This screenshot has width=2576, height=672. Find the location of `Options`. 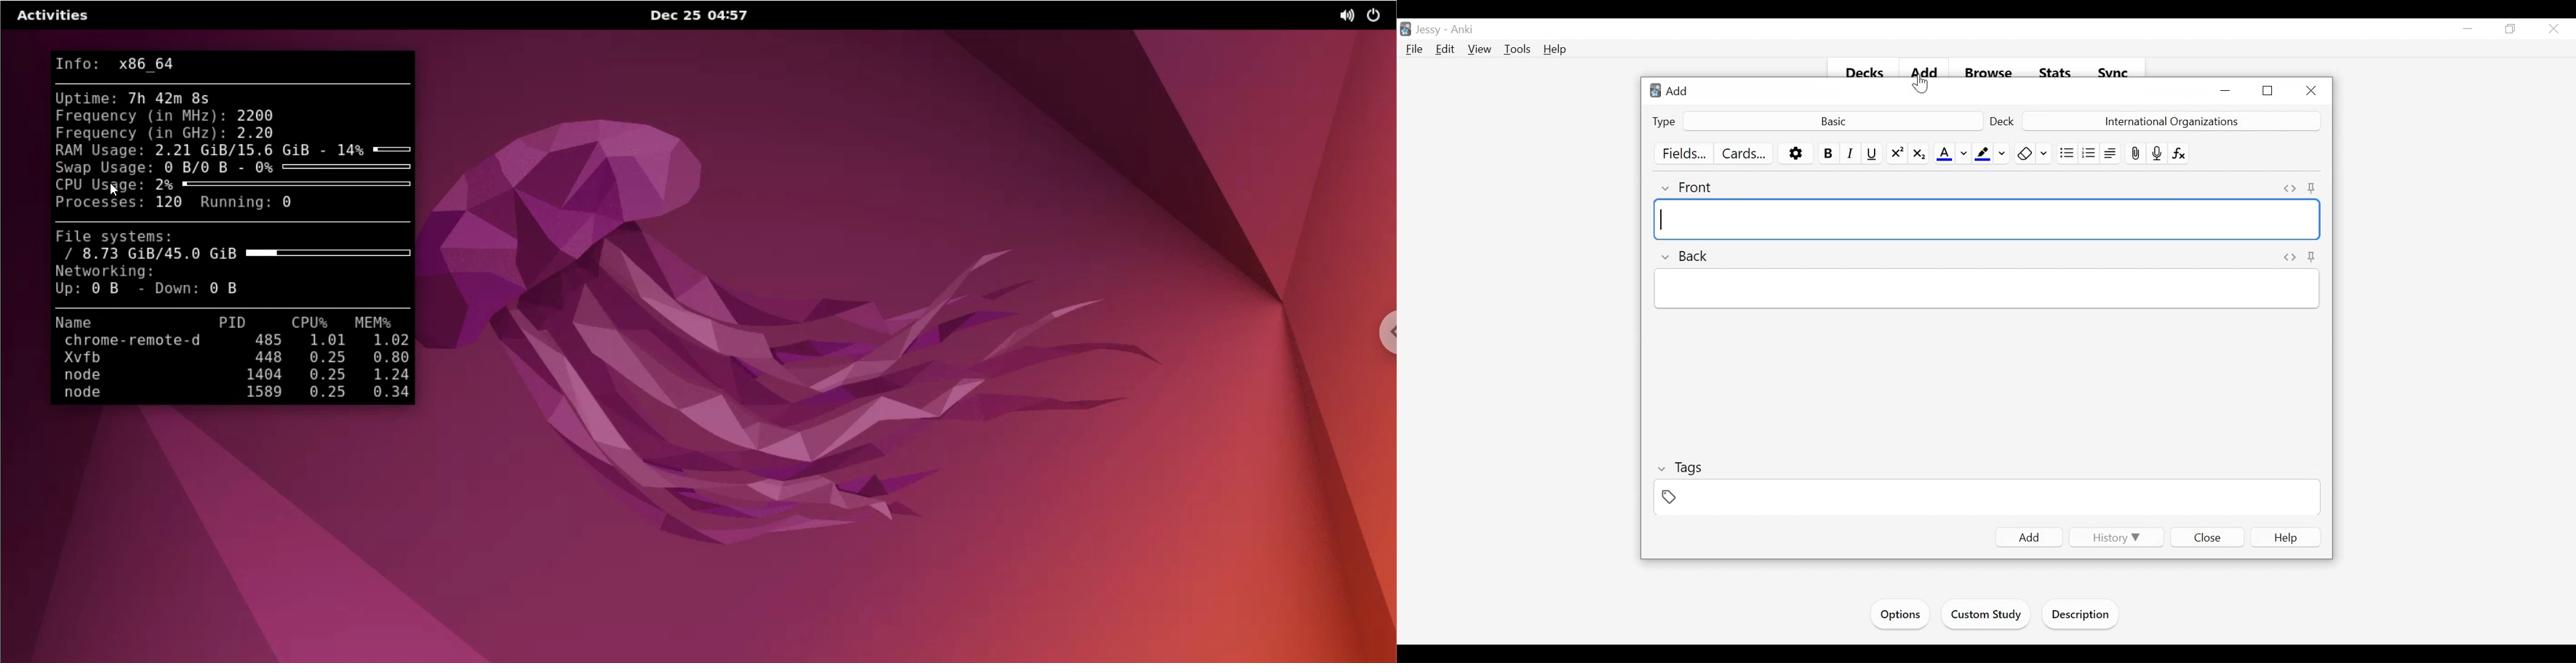

Options is located at coordinates (1900, 615).